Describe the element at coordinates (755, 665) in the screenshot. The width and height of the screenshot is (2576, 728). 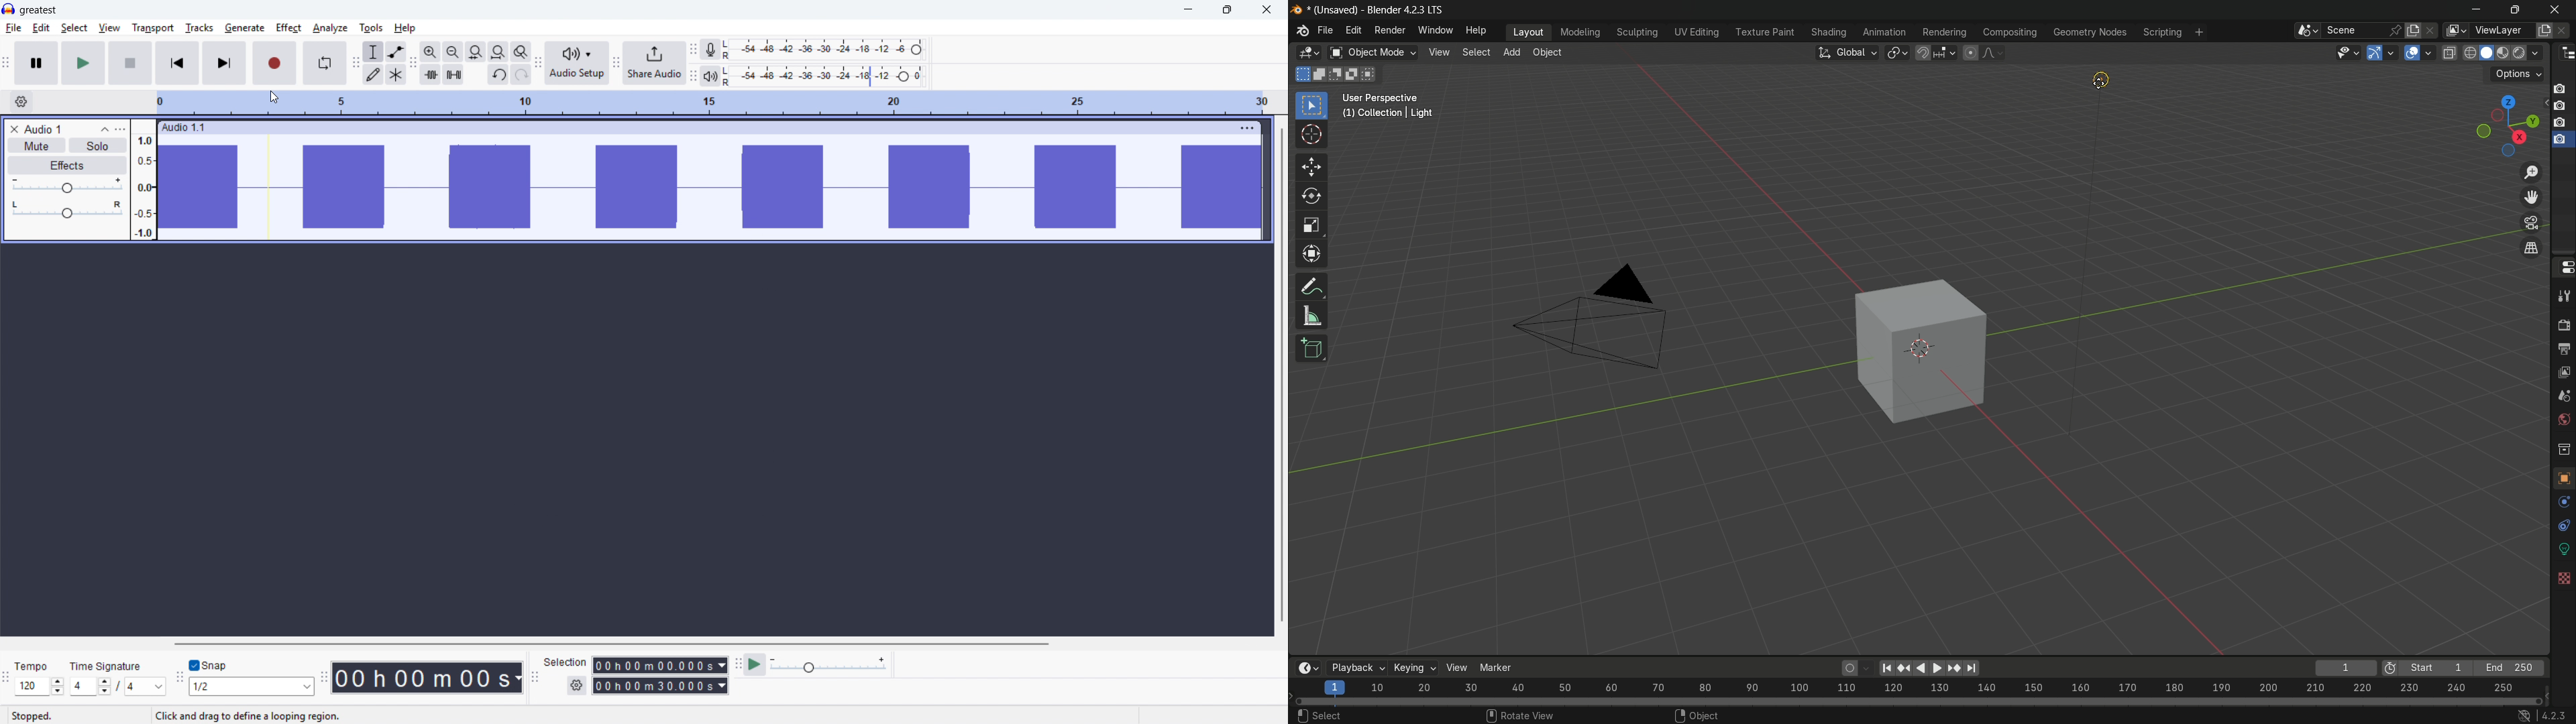
I see `Play at speed ` at that location.